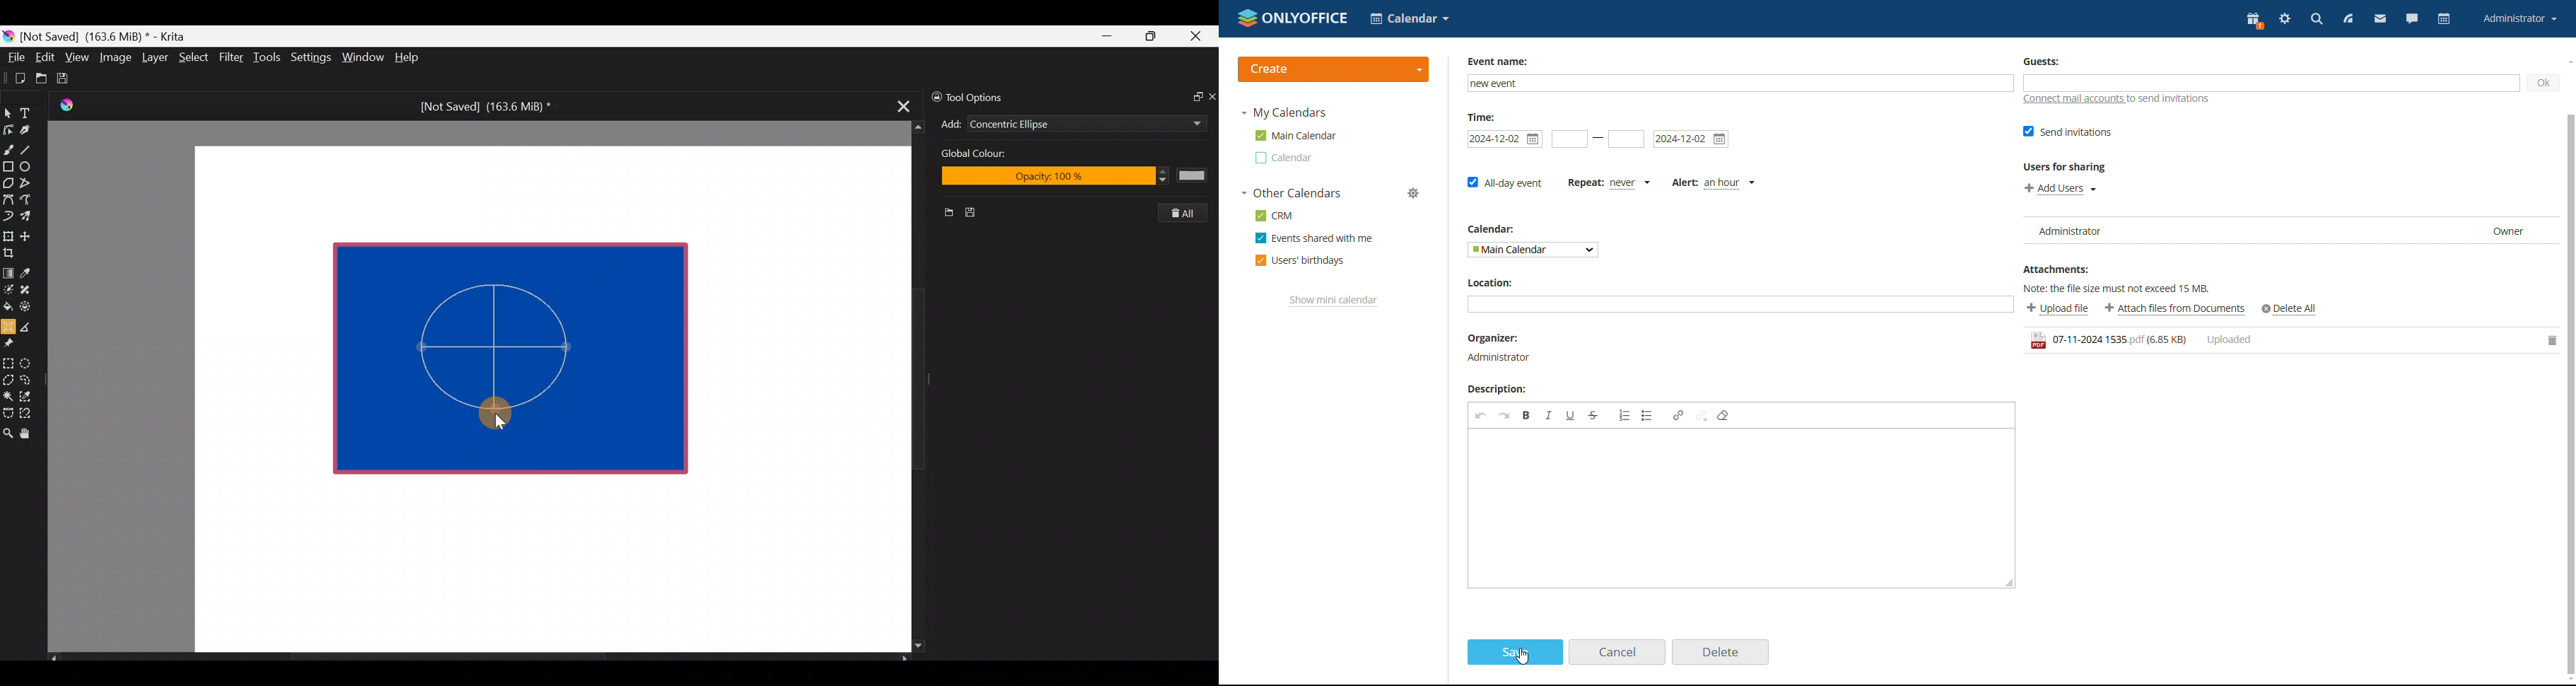 The height and width of the screenshot is (700, 2576). What do you see at coordinates (30, 271) in the screenshot?
I see `Sample a colour from the image/current layer` at bounding box center [30, 271].